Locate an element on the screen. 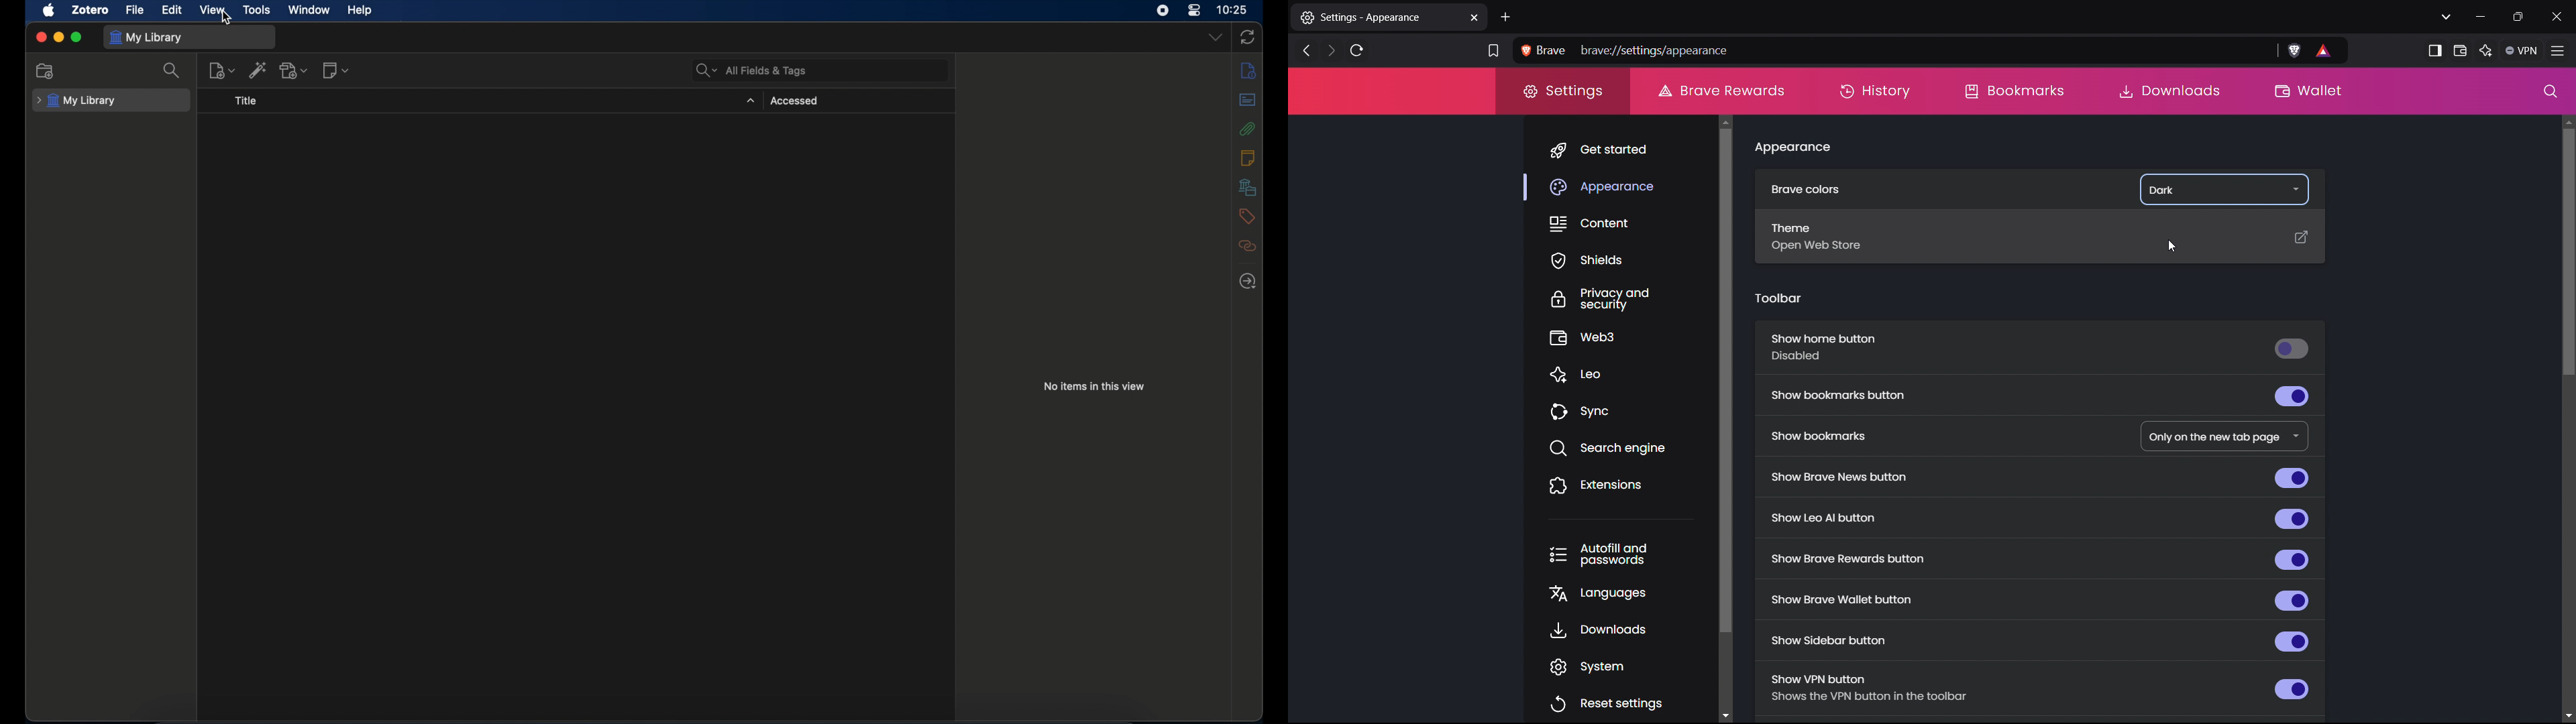 The image size is (2576, 728). screen recorder is located at coordinates (1163, 10).